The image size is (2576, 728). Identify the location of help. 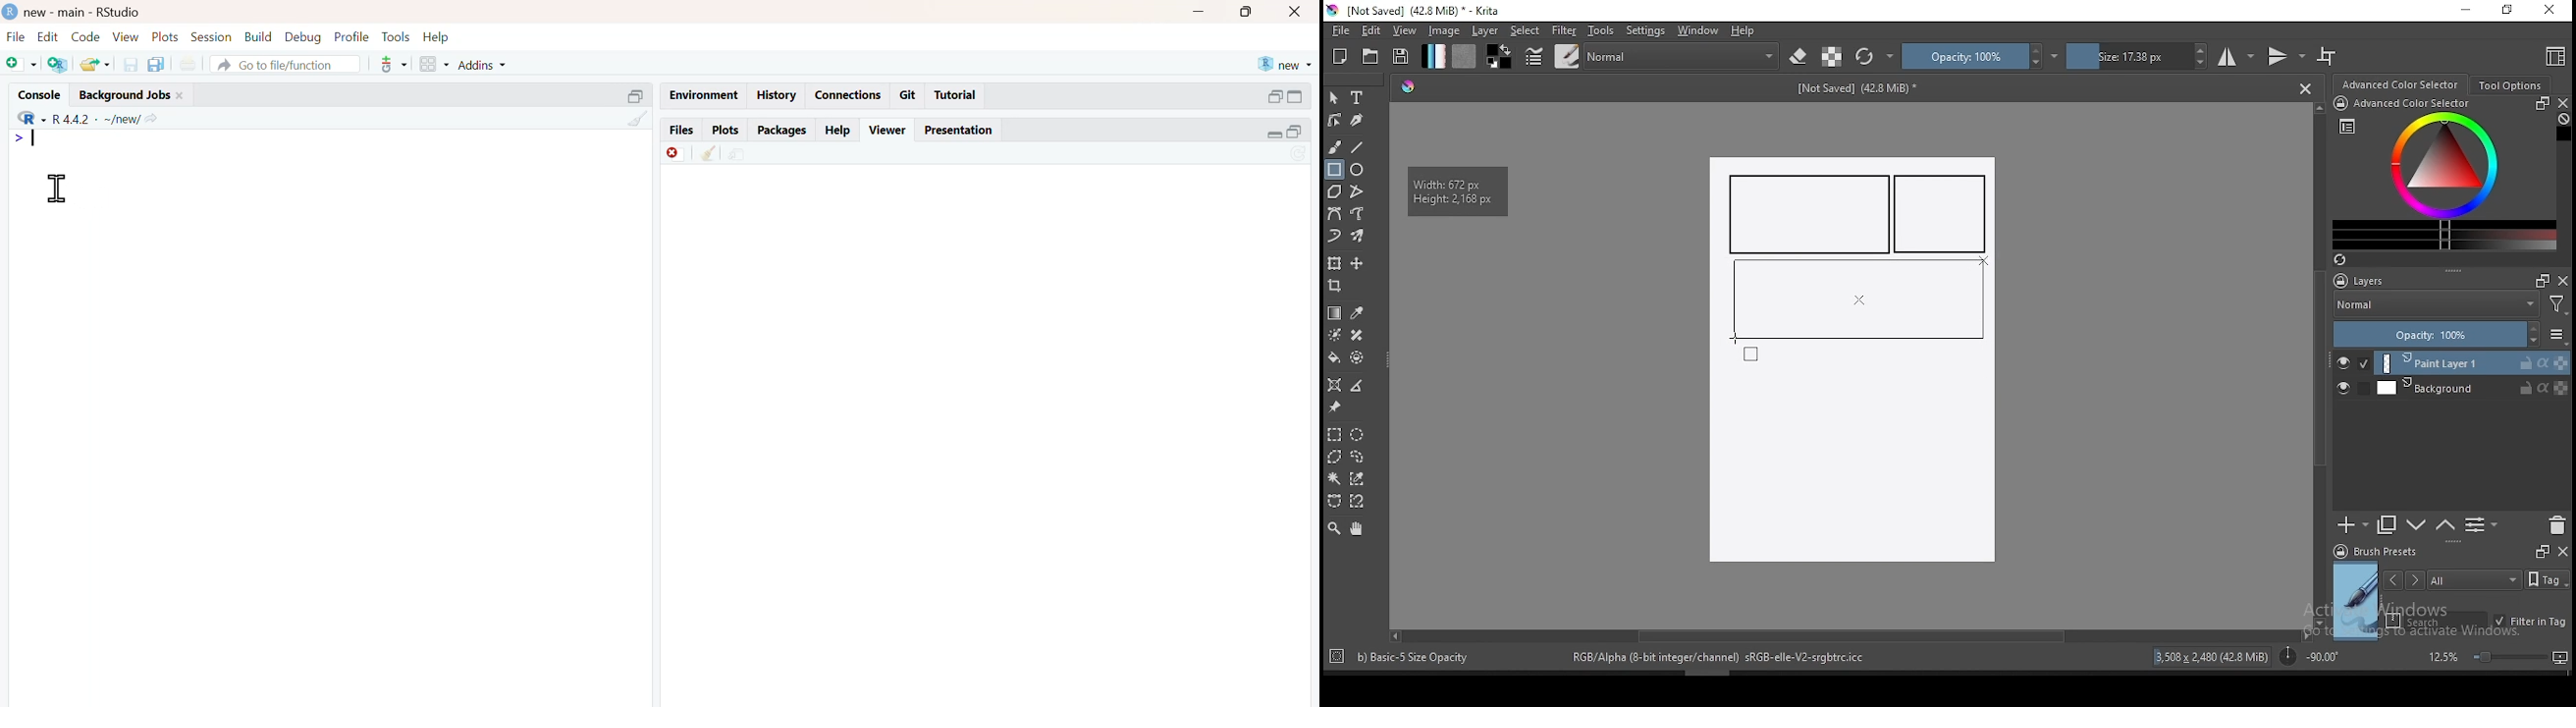
(1746, 31).